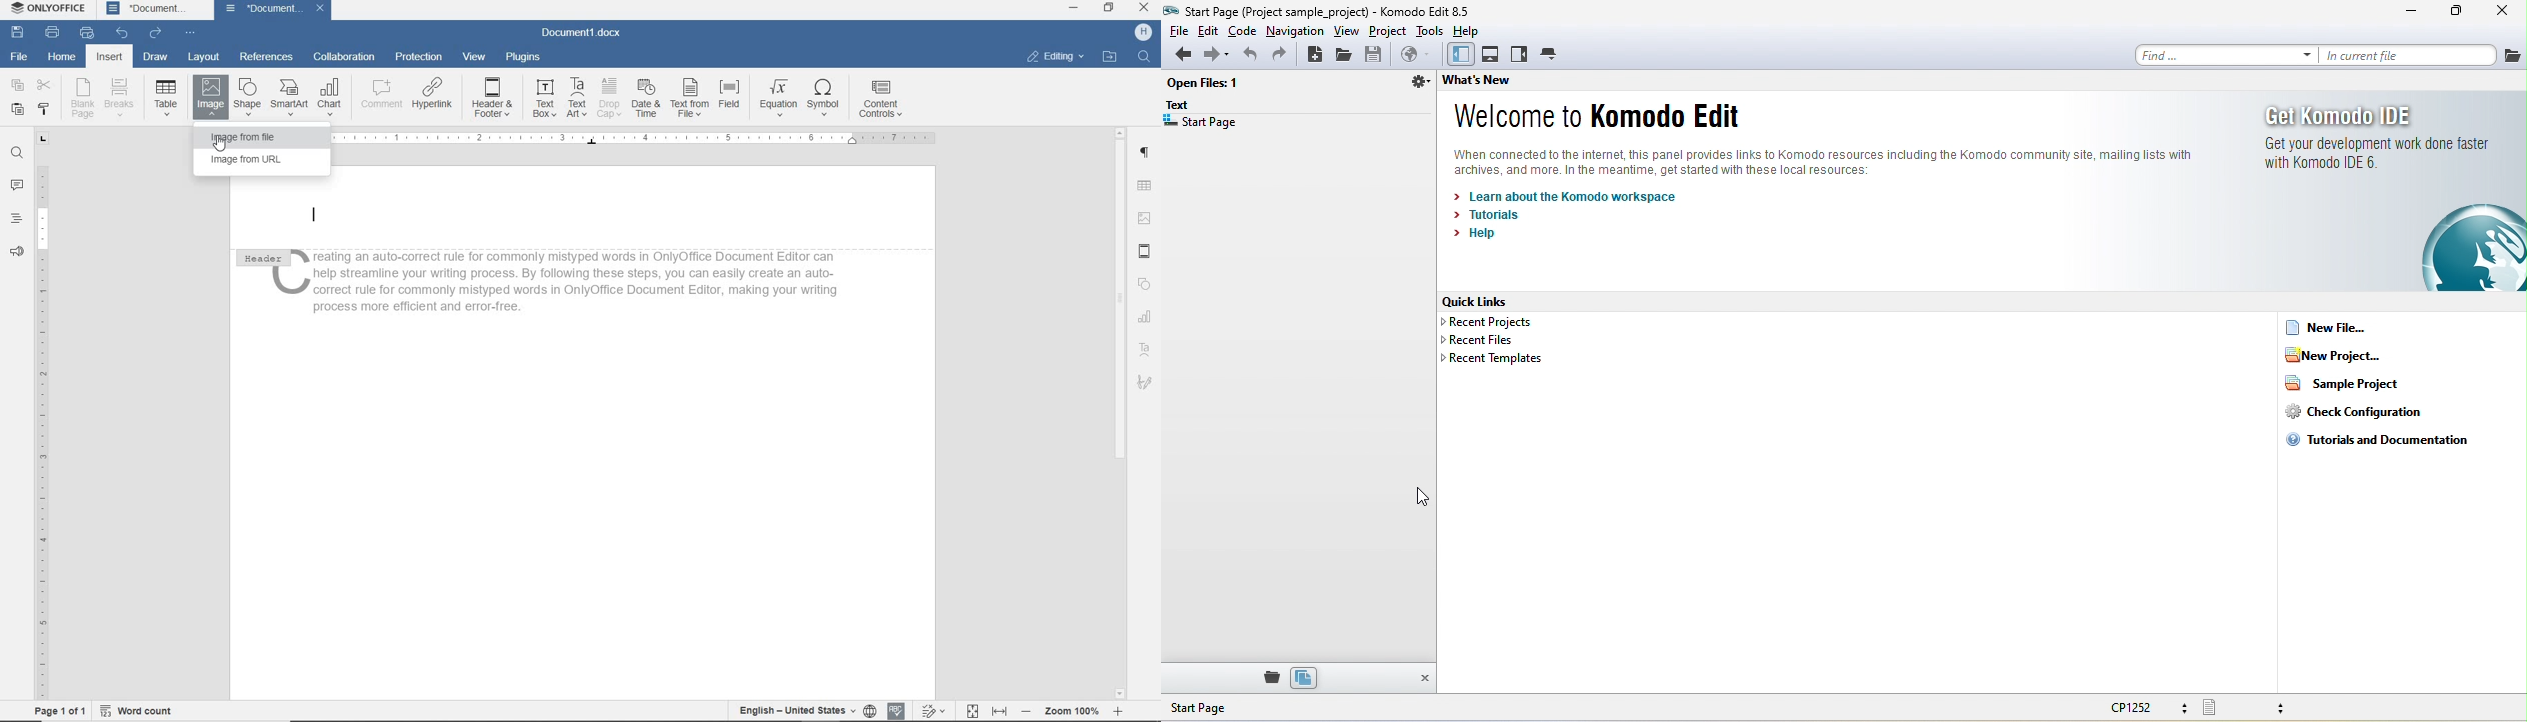 This screenshot has height=728, width=2548. Describe the element at coordinates (16, 153) in the screenshot. I see `FIND` at that location.